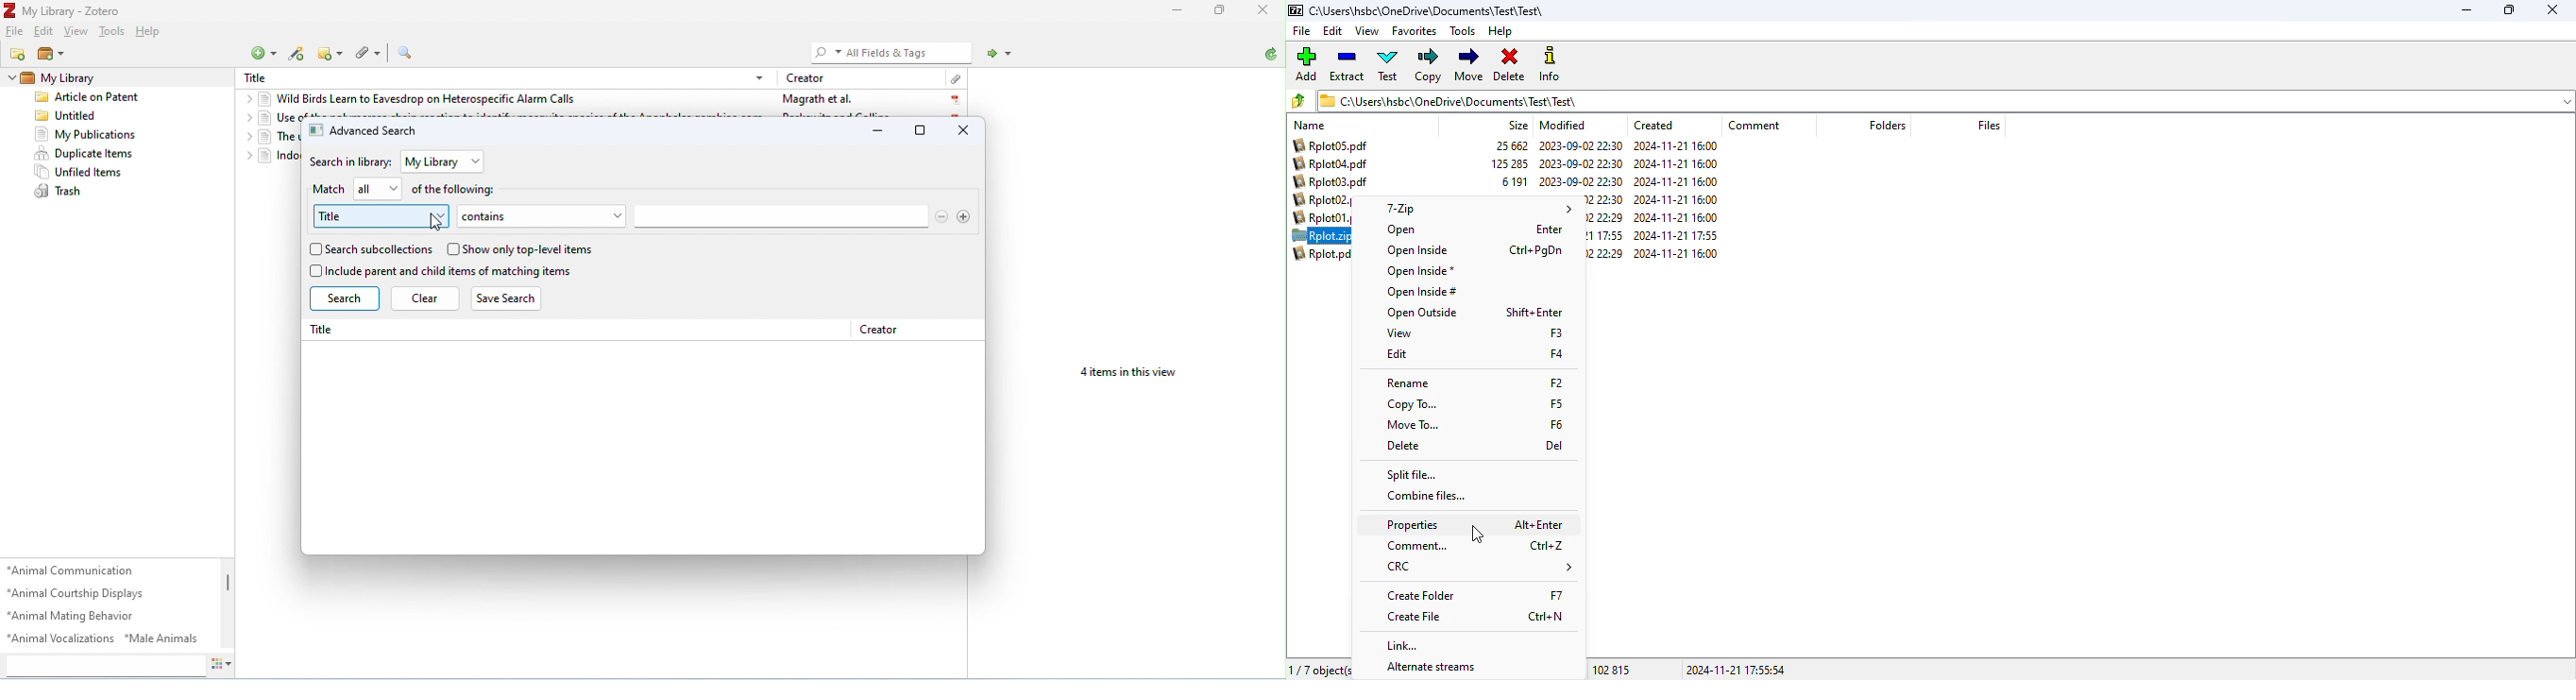 The width and height of the screenshot is (2576, 700). I want to click on F2, so click(1557, 383).